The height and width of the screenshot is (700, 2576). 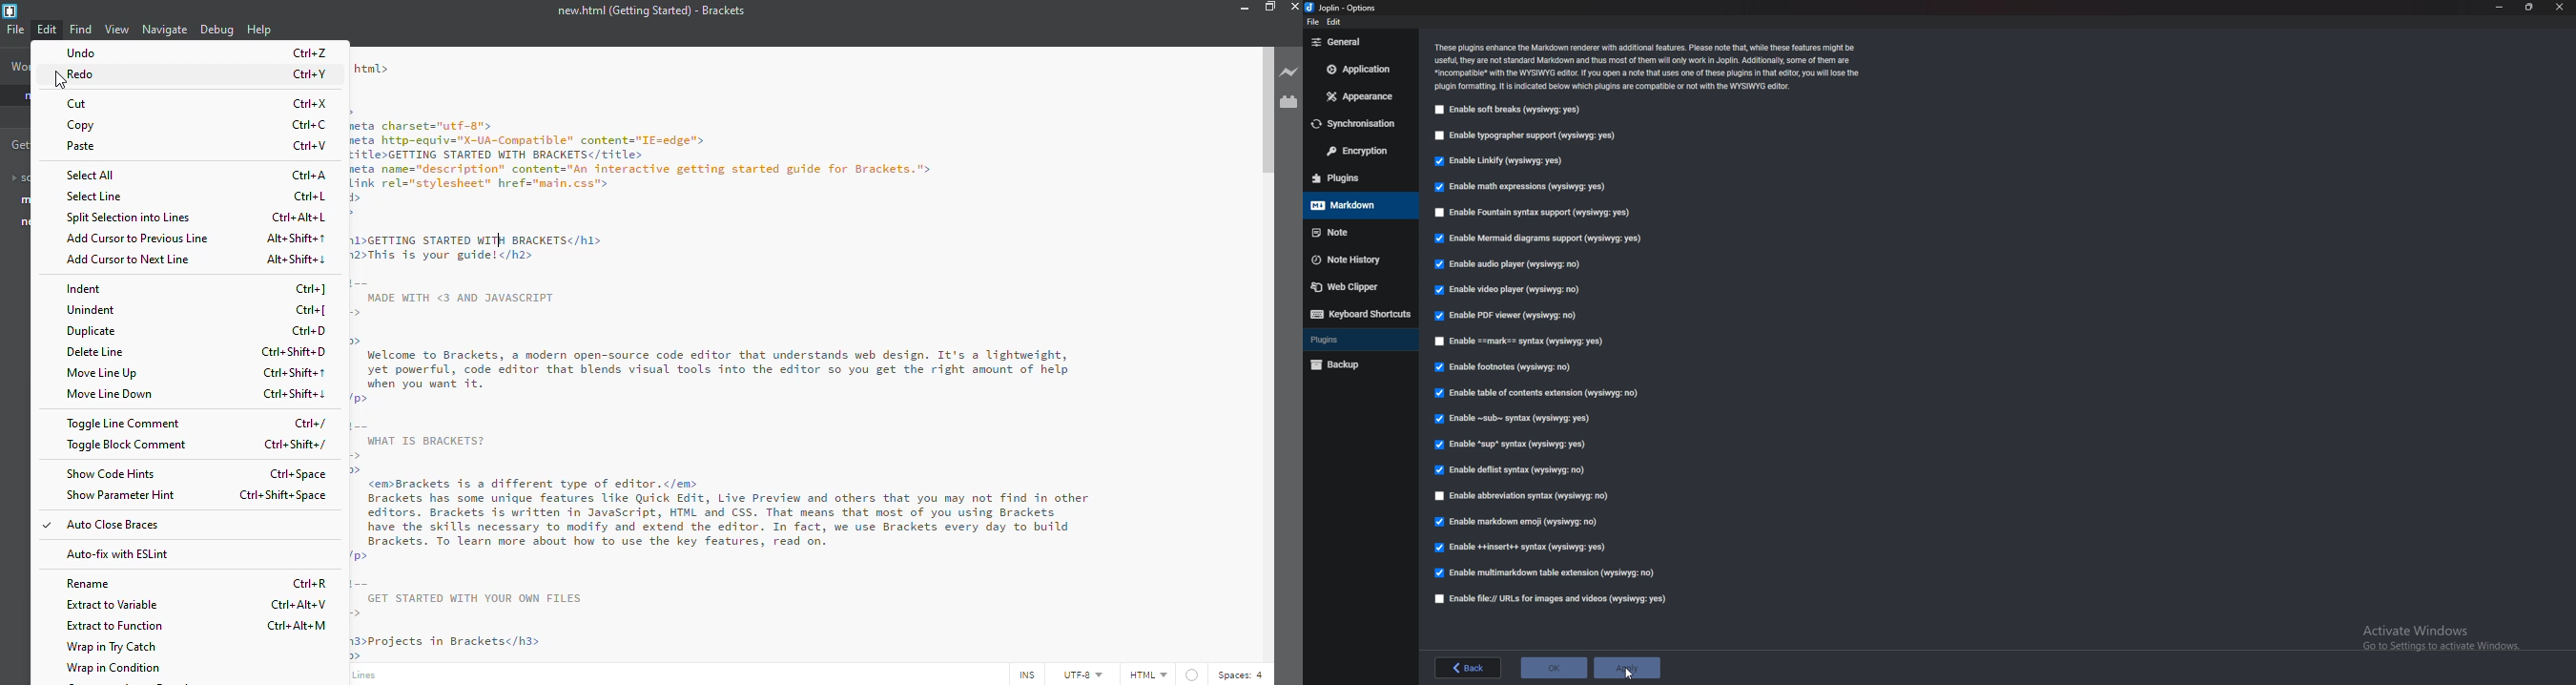 I want to click on split, so click(x=130, y=218).